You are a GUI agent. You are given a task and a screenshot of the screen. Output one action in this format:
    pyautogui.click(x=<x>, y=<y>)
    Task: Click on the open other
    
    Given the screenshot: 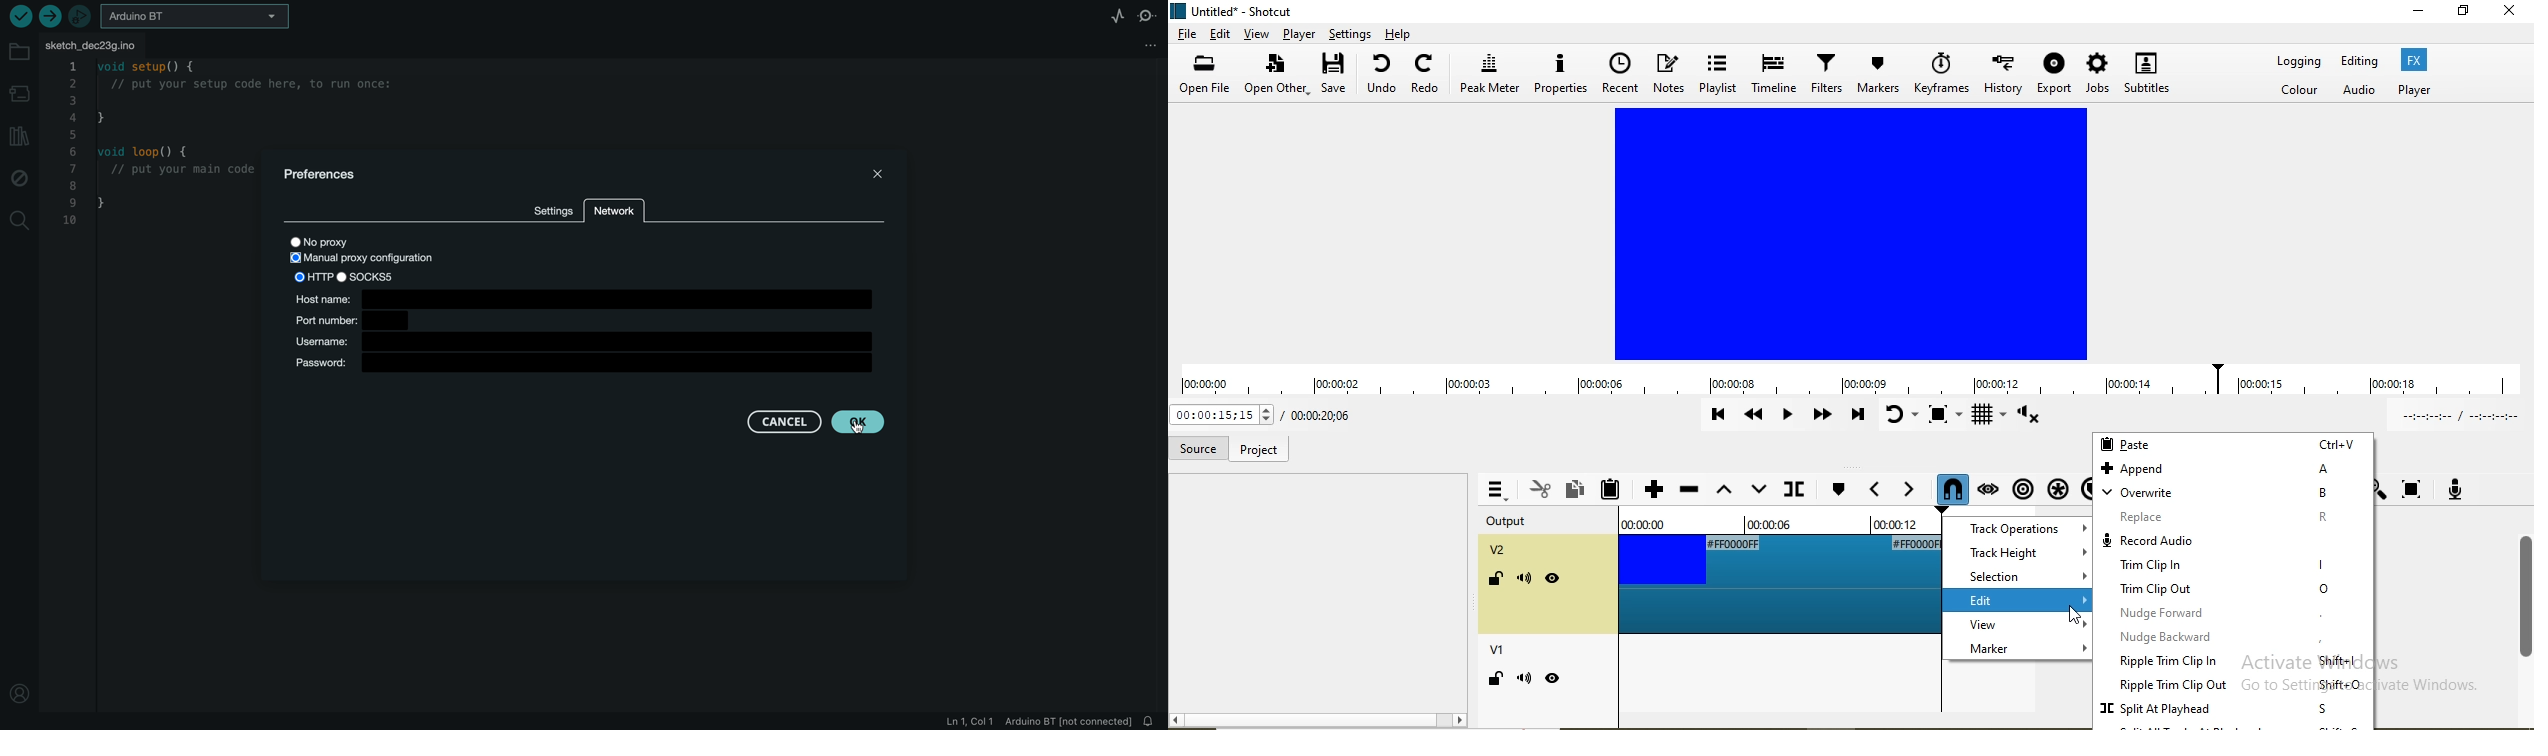 What is the action you would take?
    pyautogui.click(x=1277, y=76)
    